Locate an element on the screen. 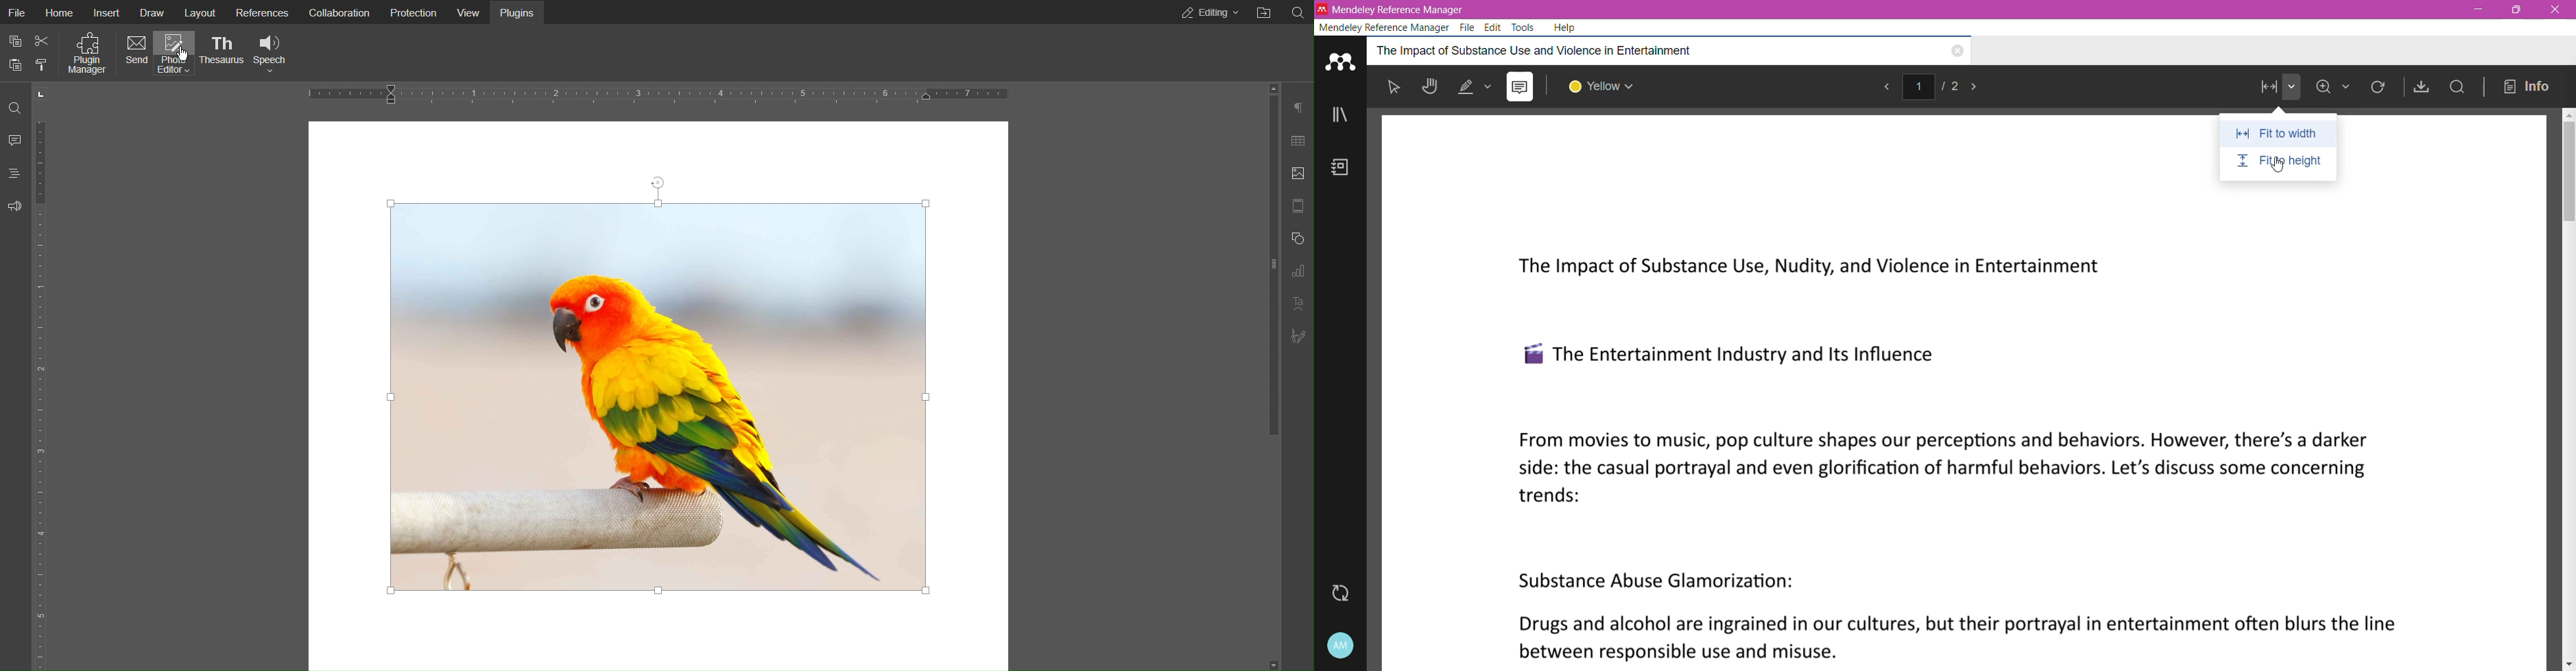 This screenshot has height=672, width=2576. Pointer Mode is located at coordinates (1397, 89).